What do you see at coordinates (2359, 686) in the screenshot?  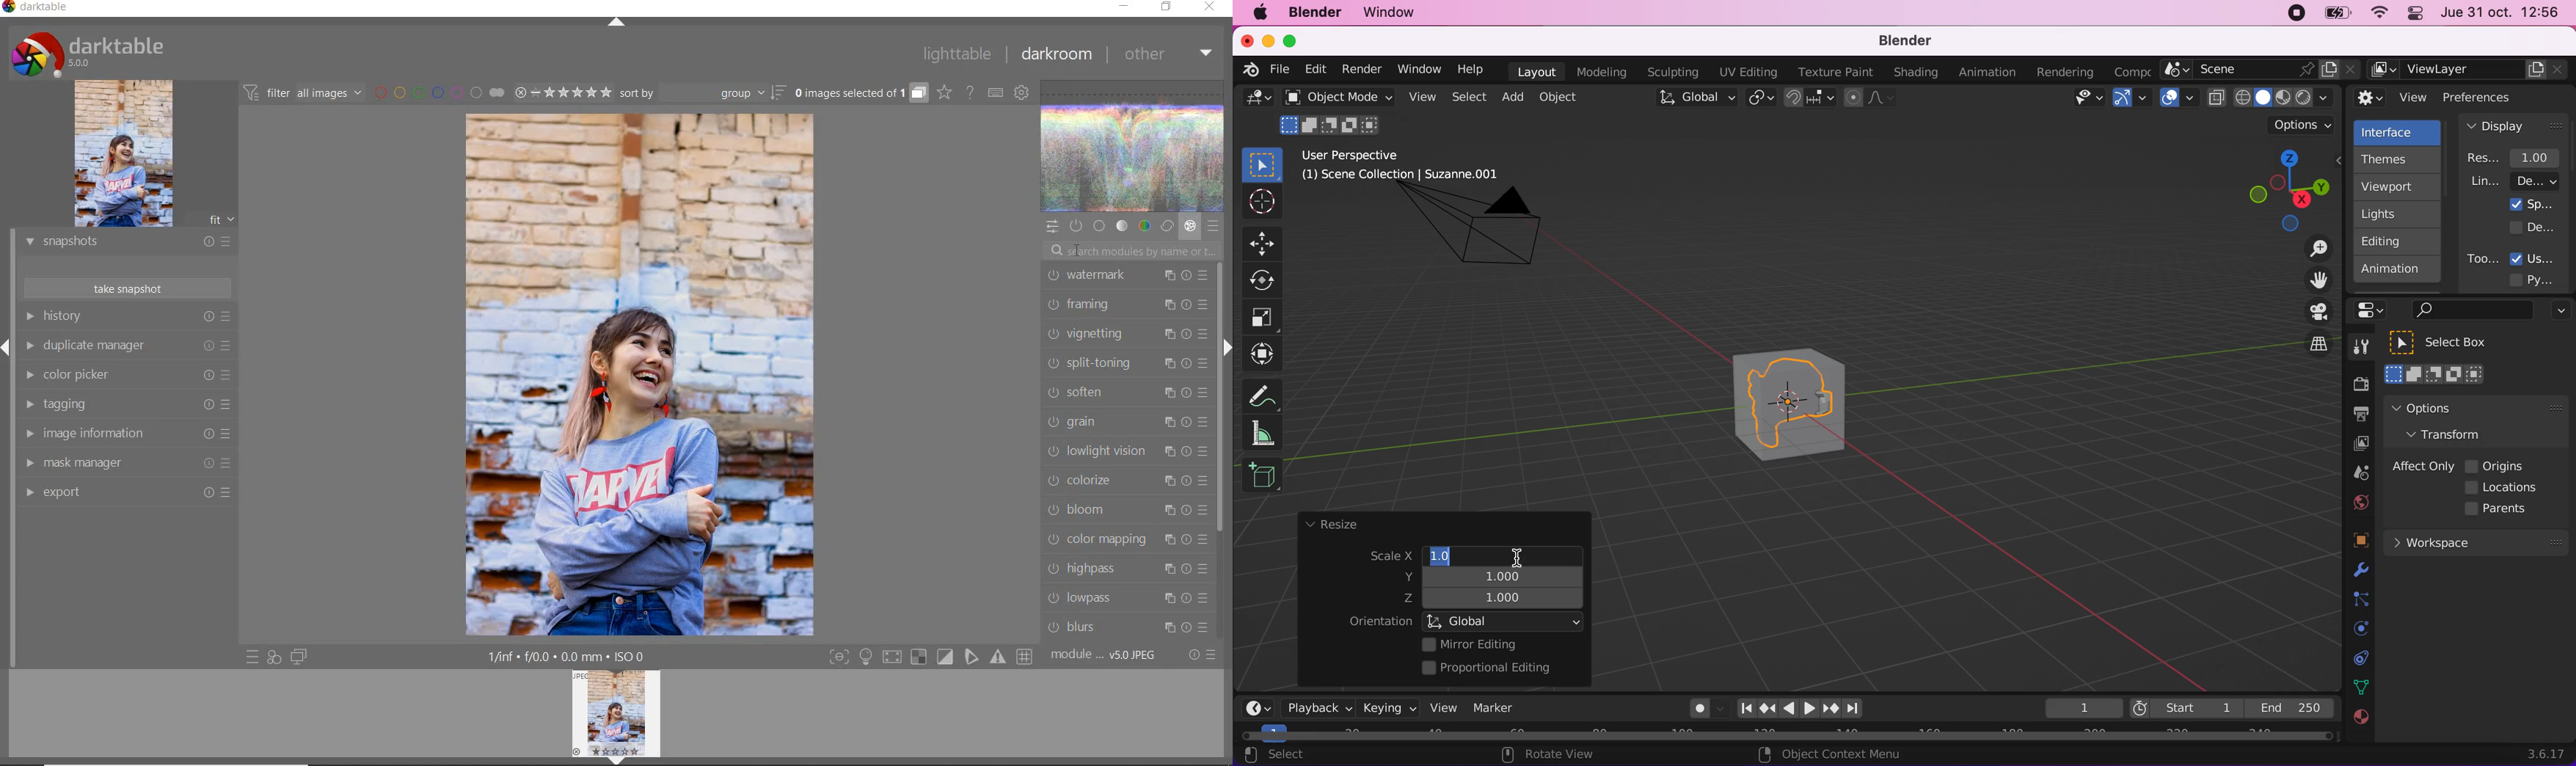 I see `data` at bounding box center [2359, 686].